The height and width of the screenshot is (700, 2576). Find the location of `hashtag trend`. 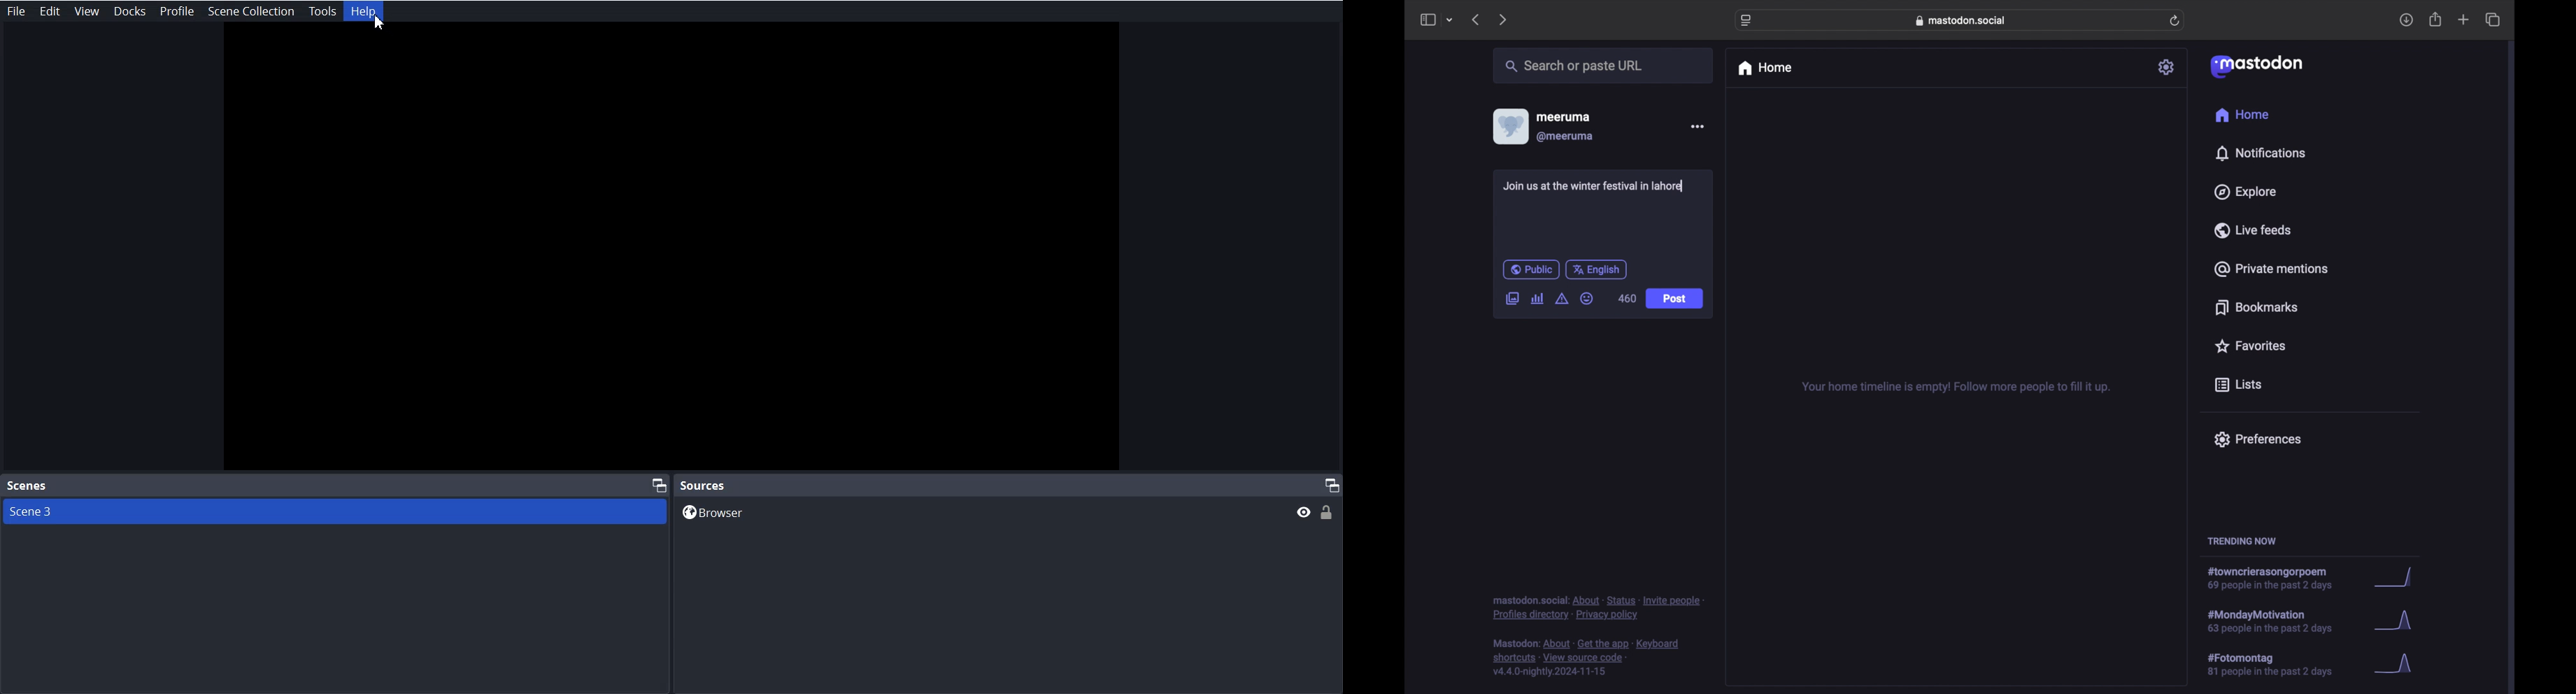

hashtag trend is located at coordinates (2279, 620).